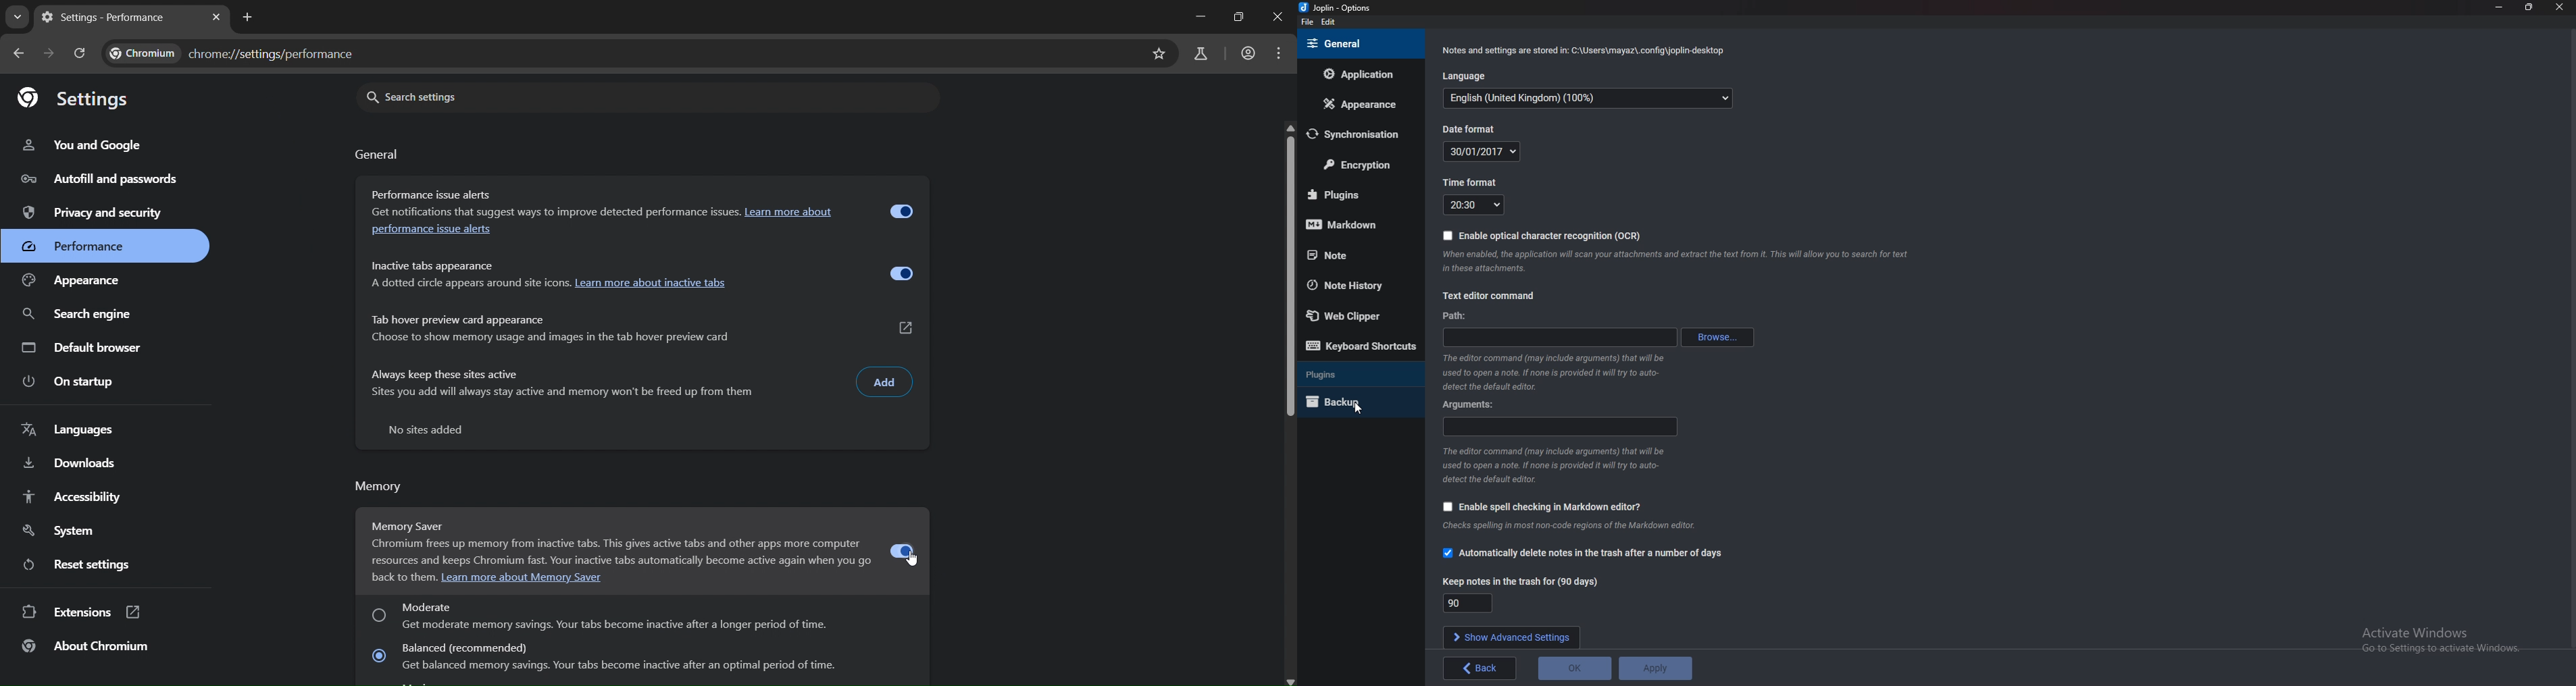 The image size is (2576, 700). What do you see at coordinates (1590, 525) in the screenshot?
I see `info on spell checking` at bounding box center [1590, 525].